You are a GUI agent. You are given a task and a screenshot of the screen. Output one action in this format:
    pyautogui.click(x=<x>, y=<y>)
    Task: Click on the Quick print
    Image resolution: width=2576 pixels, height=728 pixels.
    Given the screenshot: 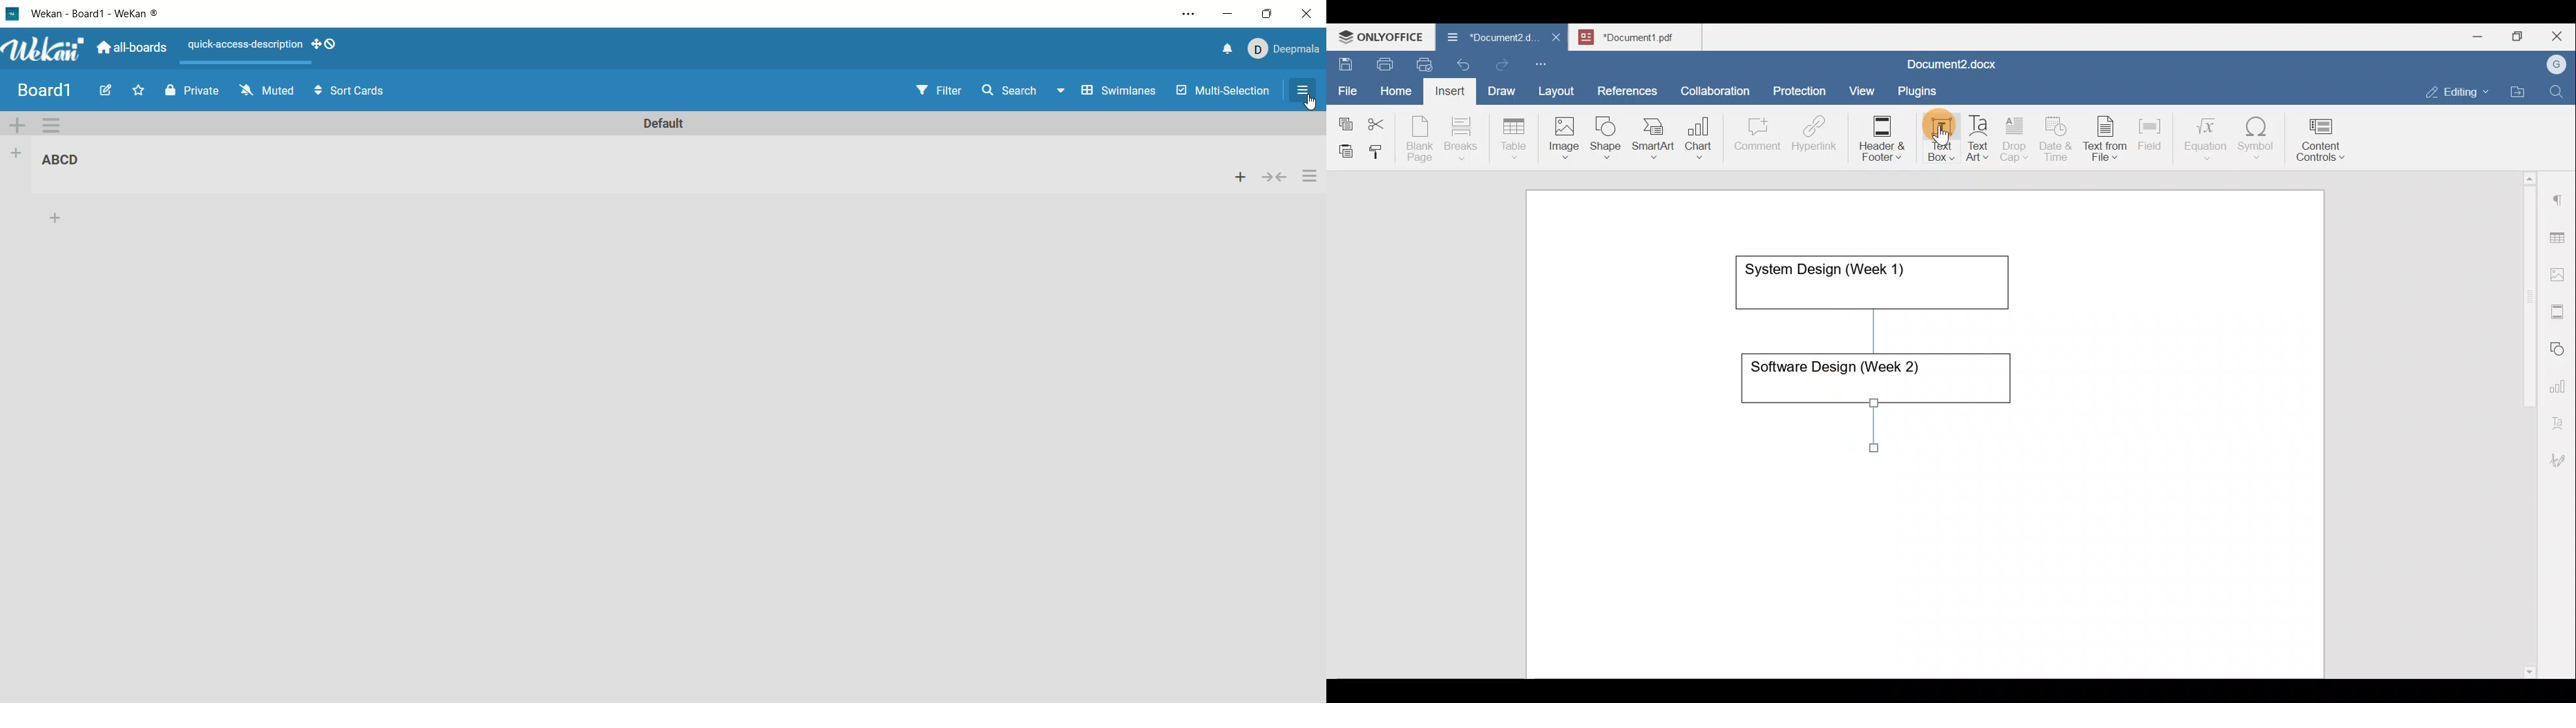 What is the action you would take?
    pyautogui.click(x=1421, y=62)
    